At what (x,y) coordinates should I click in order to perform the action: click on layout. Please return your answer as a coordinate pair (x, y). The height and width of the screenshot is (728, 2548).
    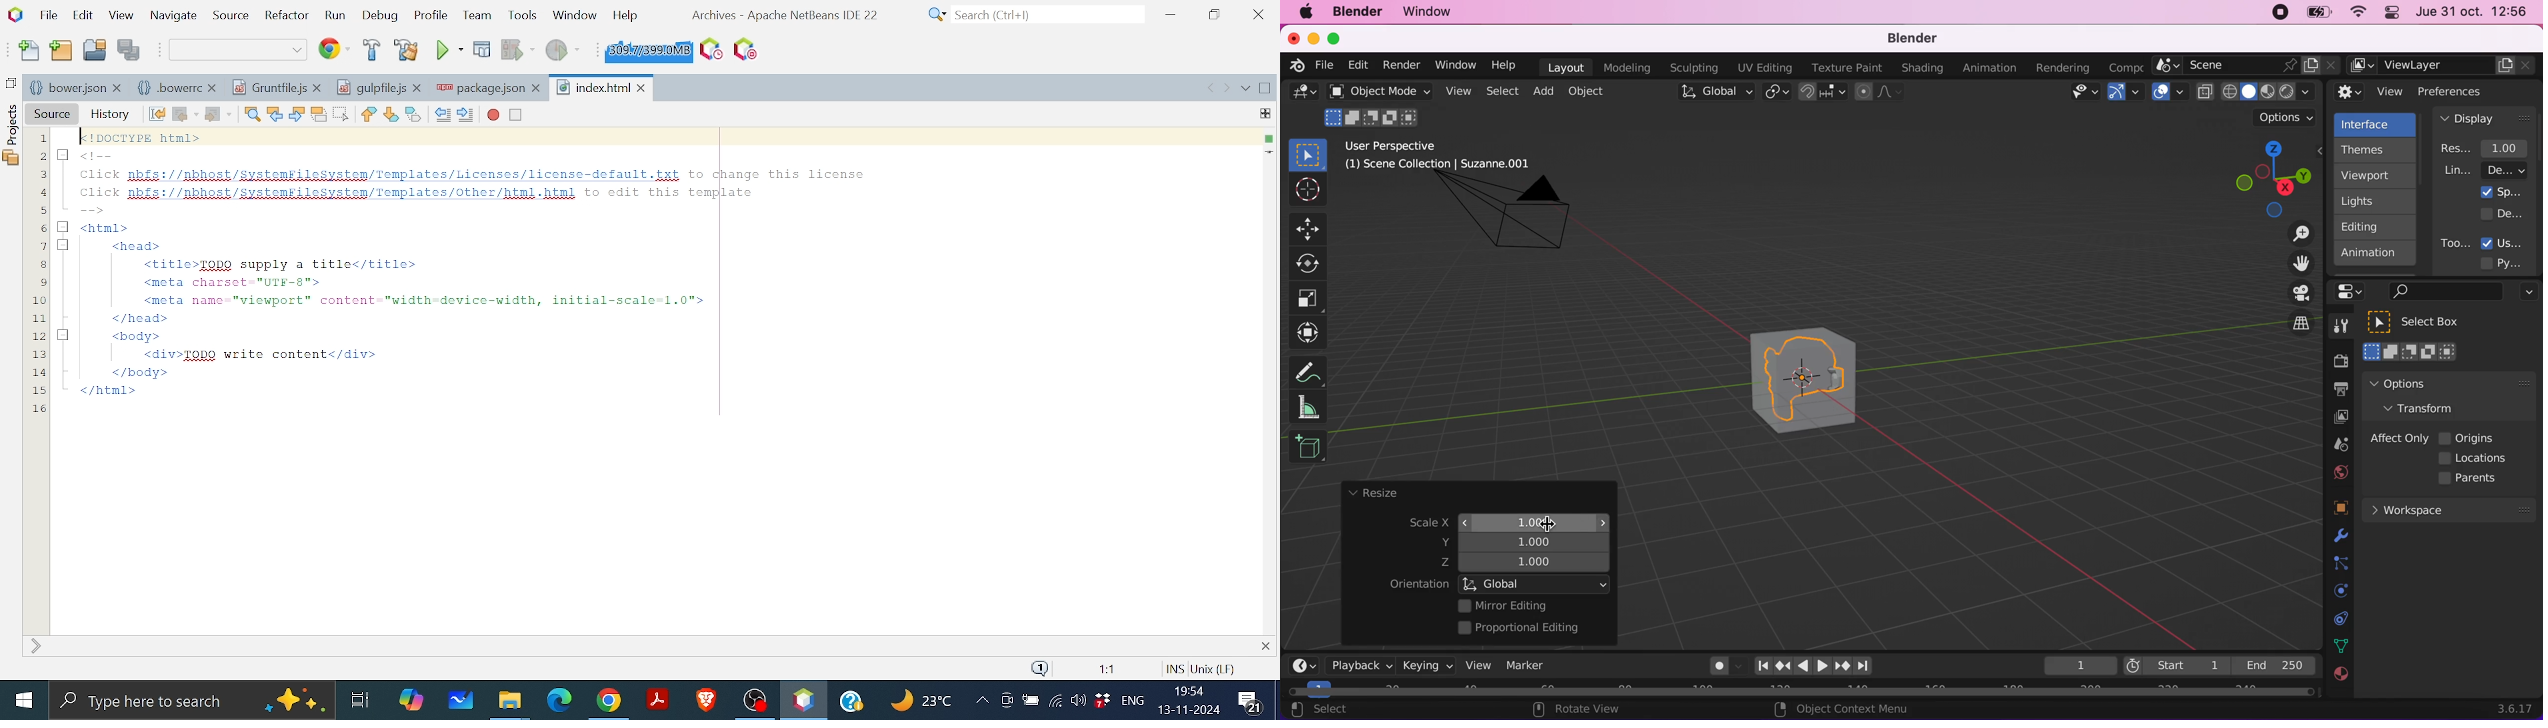
    Looking at the image, I should click on (1566, 67).